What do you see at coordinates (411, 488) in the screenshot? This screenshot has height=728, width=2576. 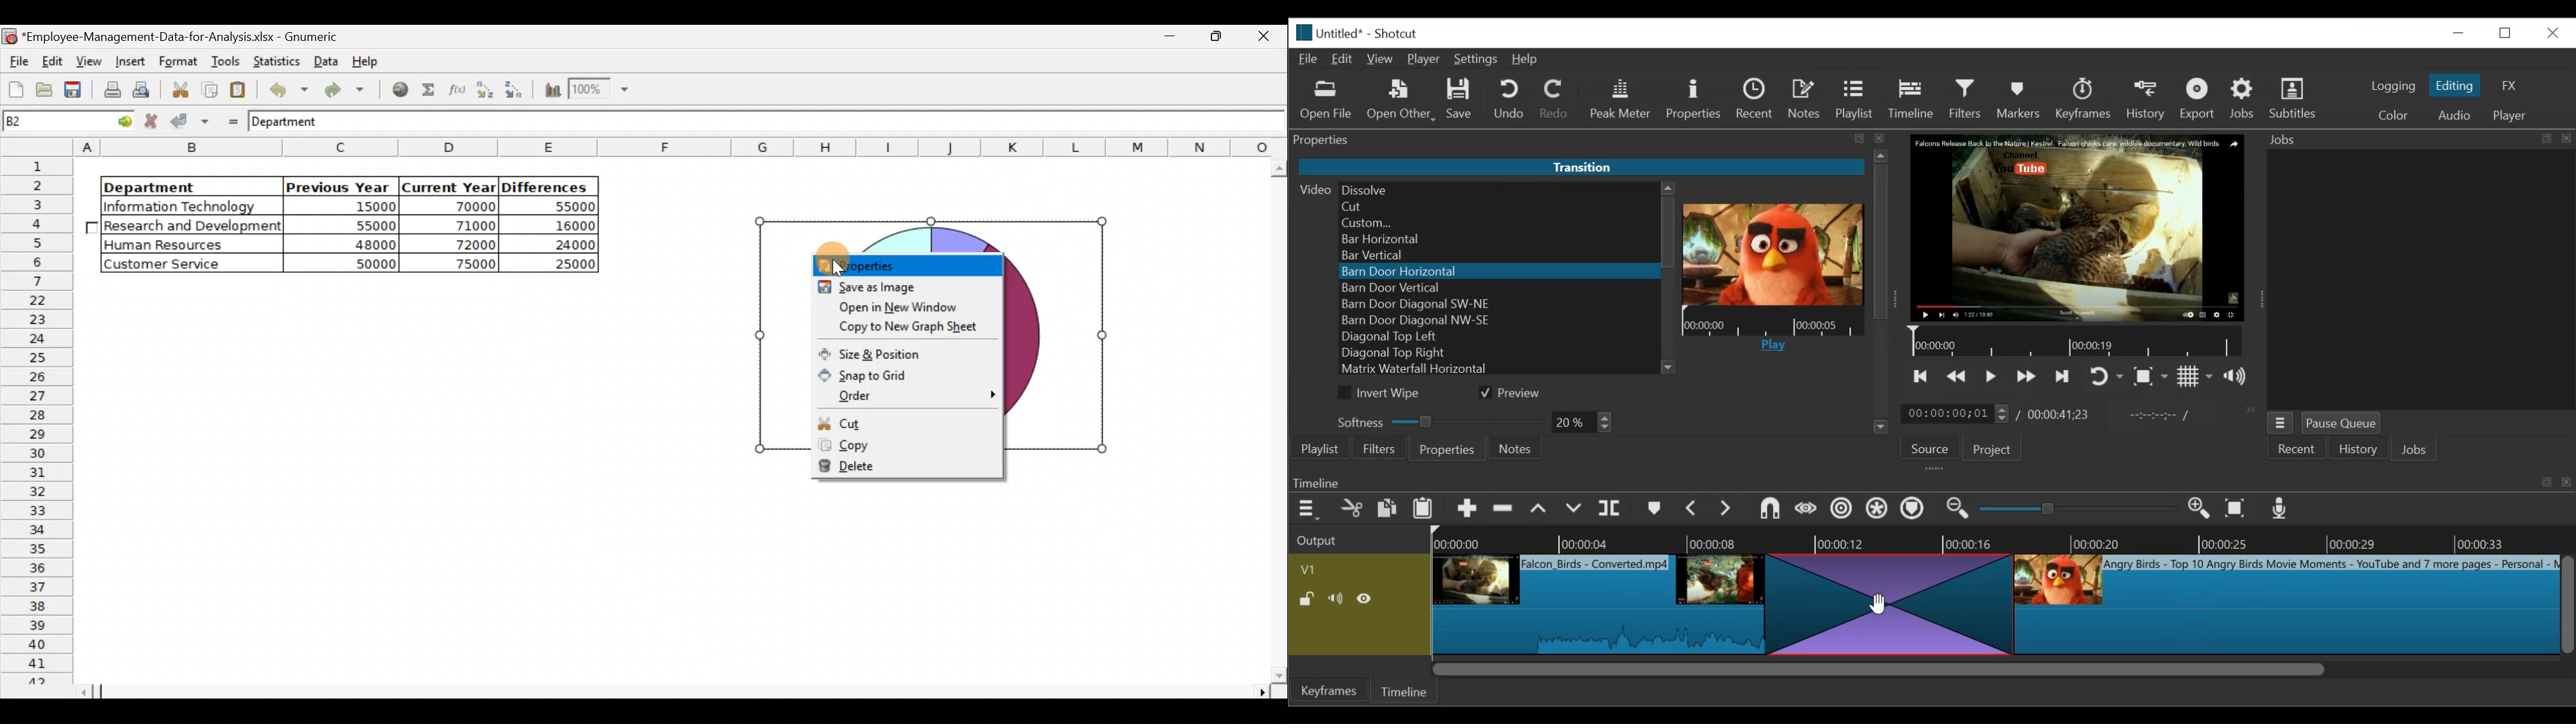 I see `Cells` at bounding box center [411, 488].